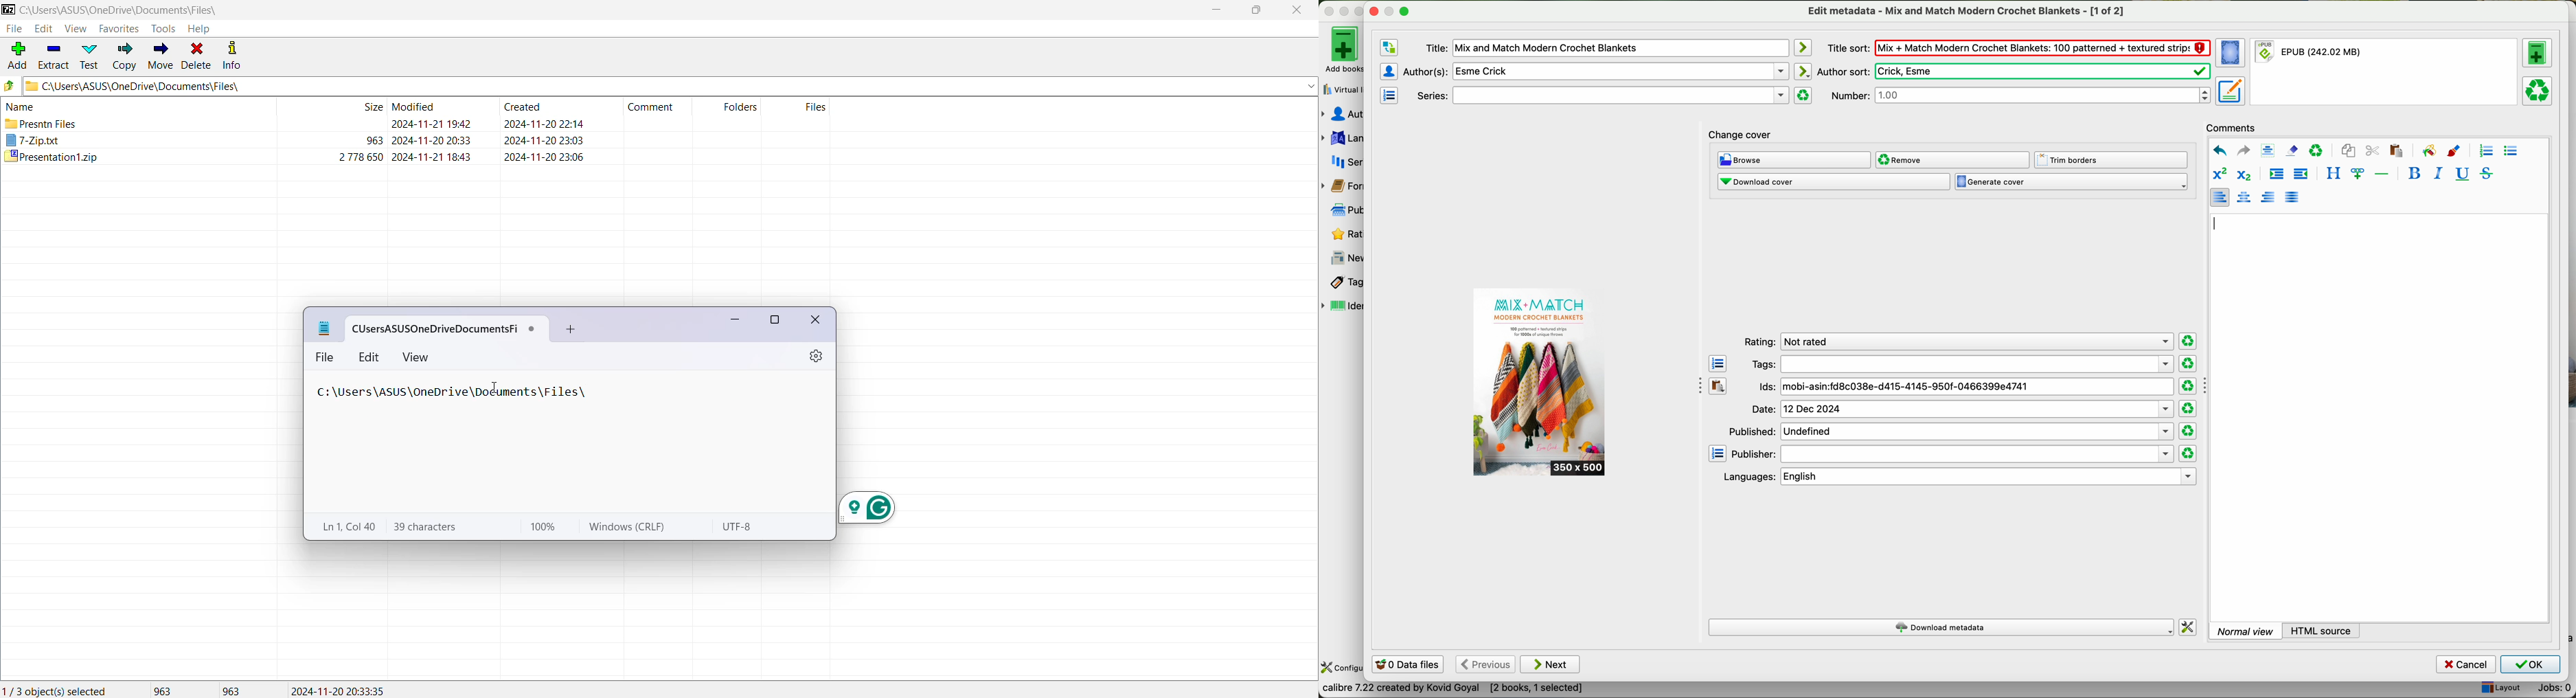  What do you see at coordinates (1342, 114) in the screenshot?
I see `authors` at bounding box center [1342, 114].